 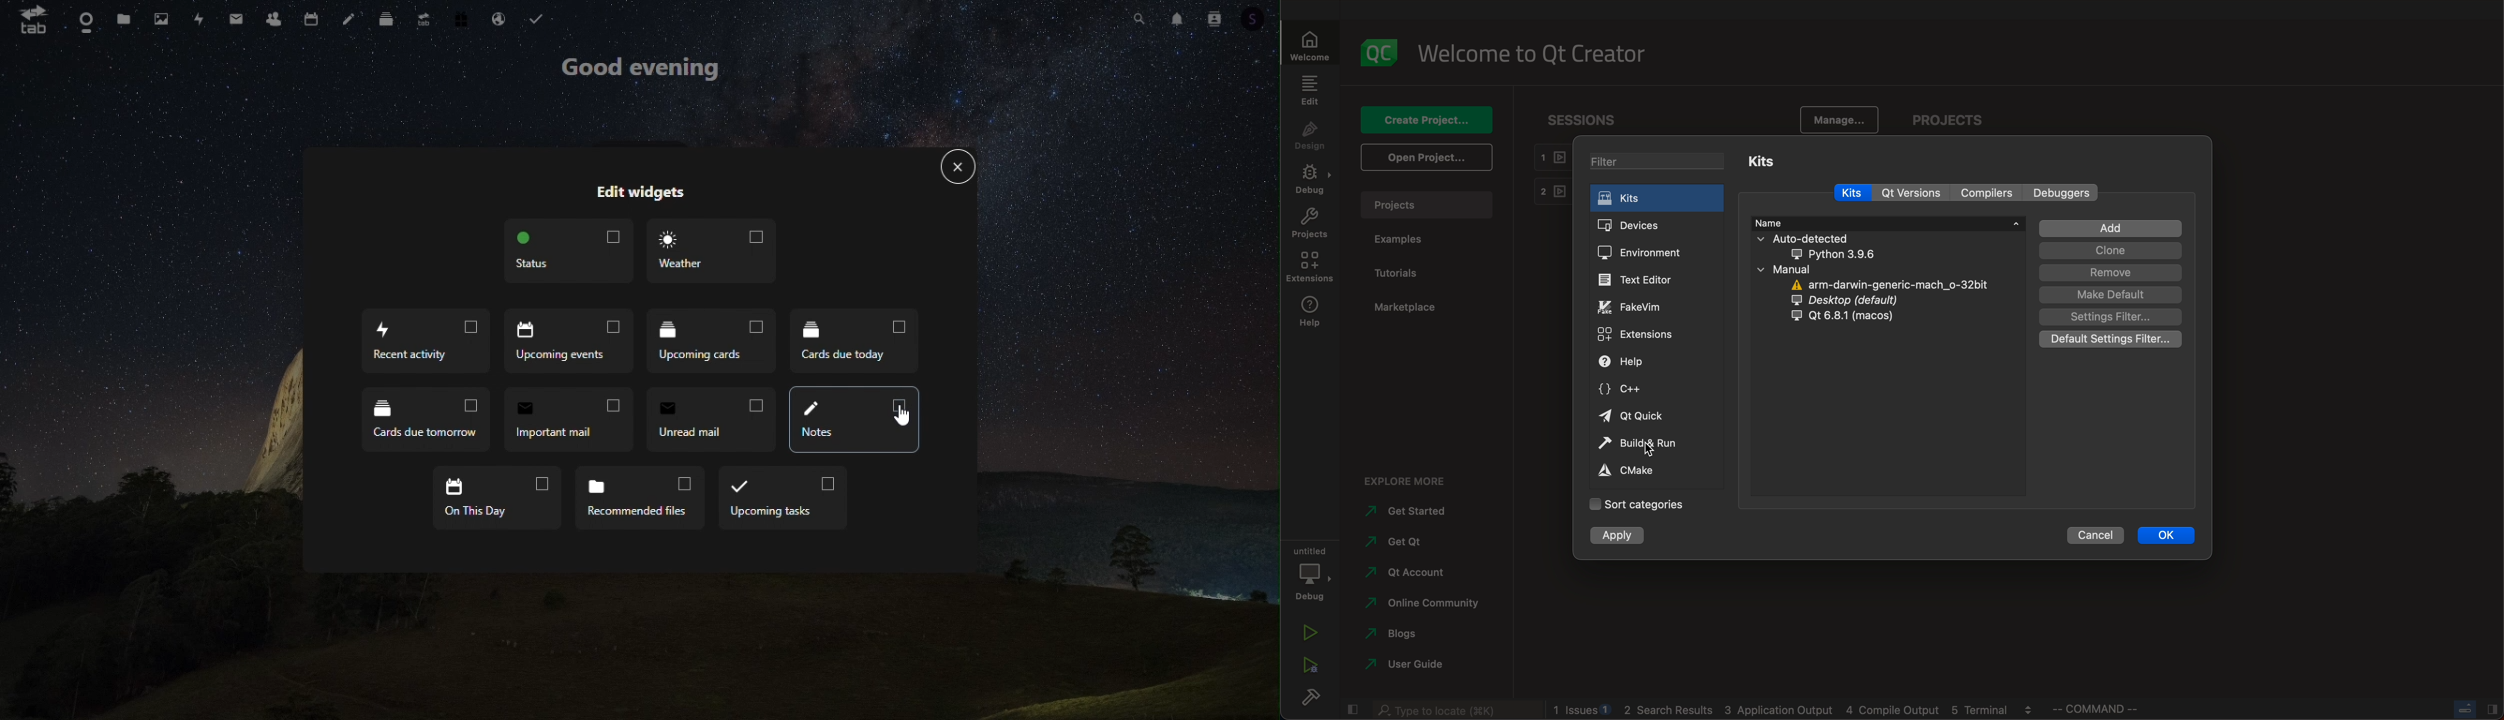 I want to click on clone, so click(x=2110, y=250).